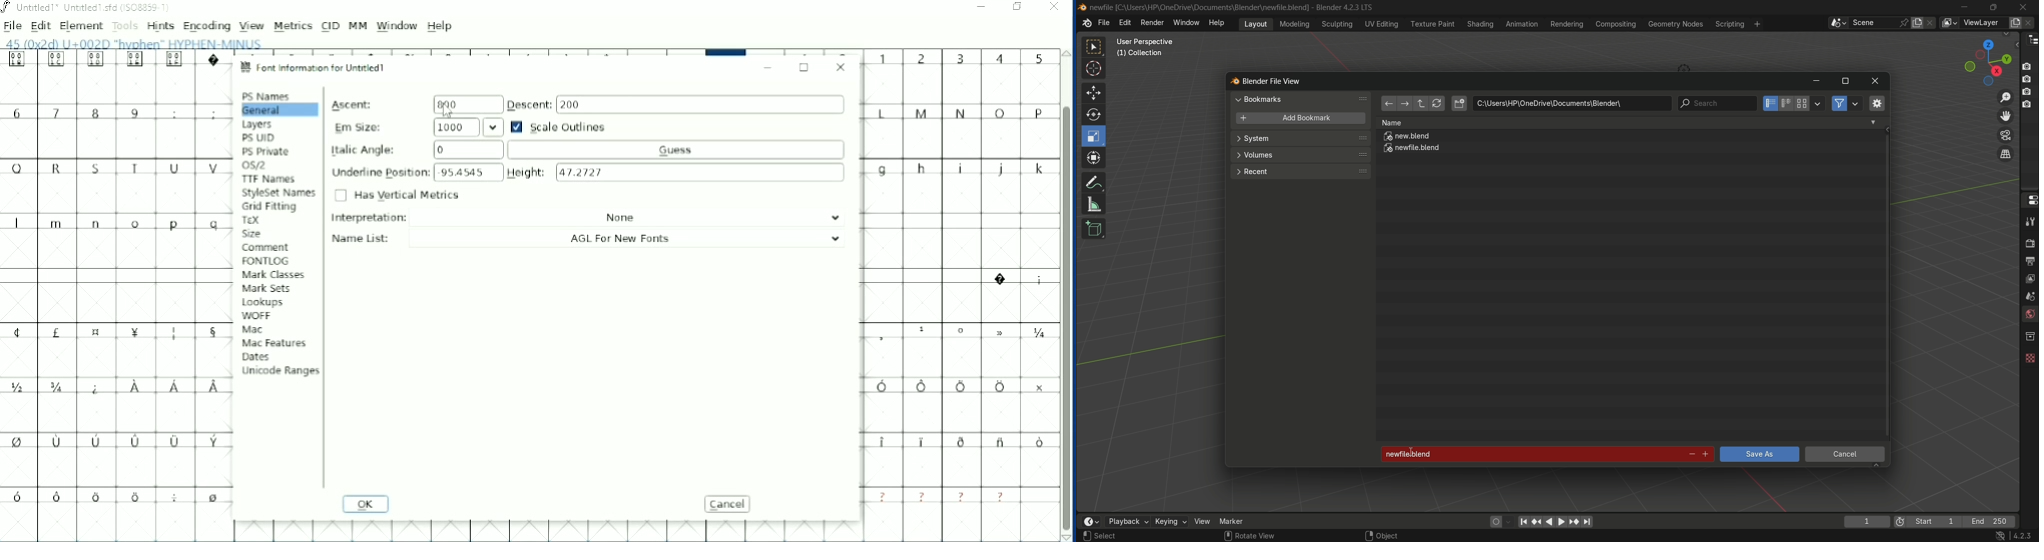 The width and height of the screenshot is (2044, 560). I want to click on Cancel, so click(730, 504).